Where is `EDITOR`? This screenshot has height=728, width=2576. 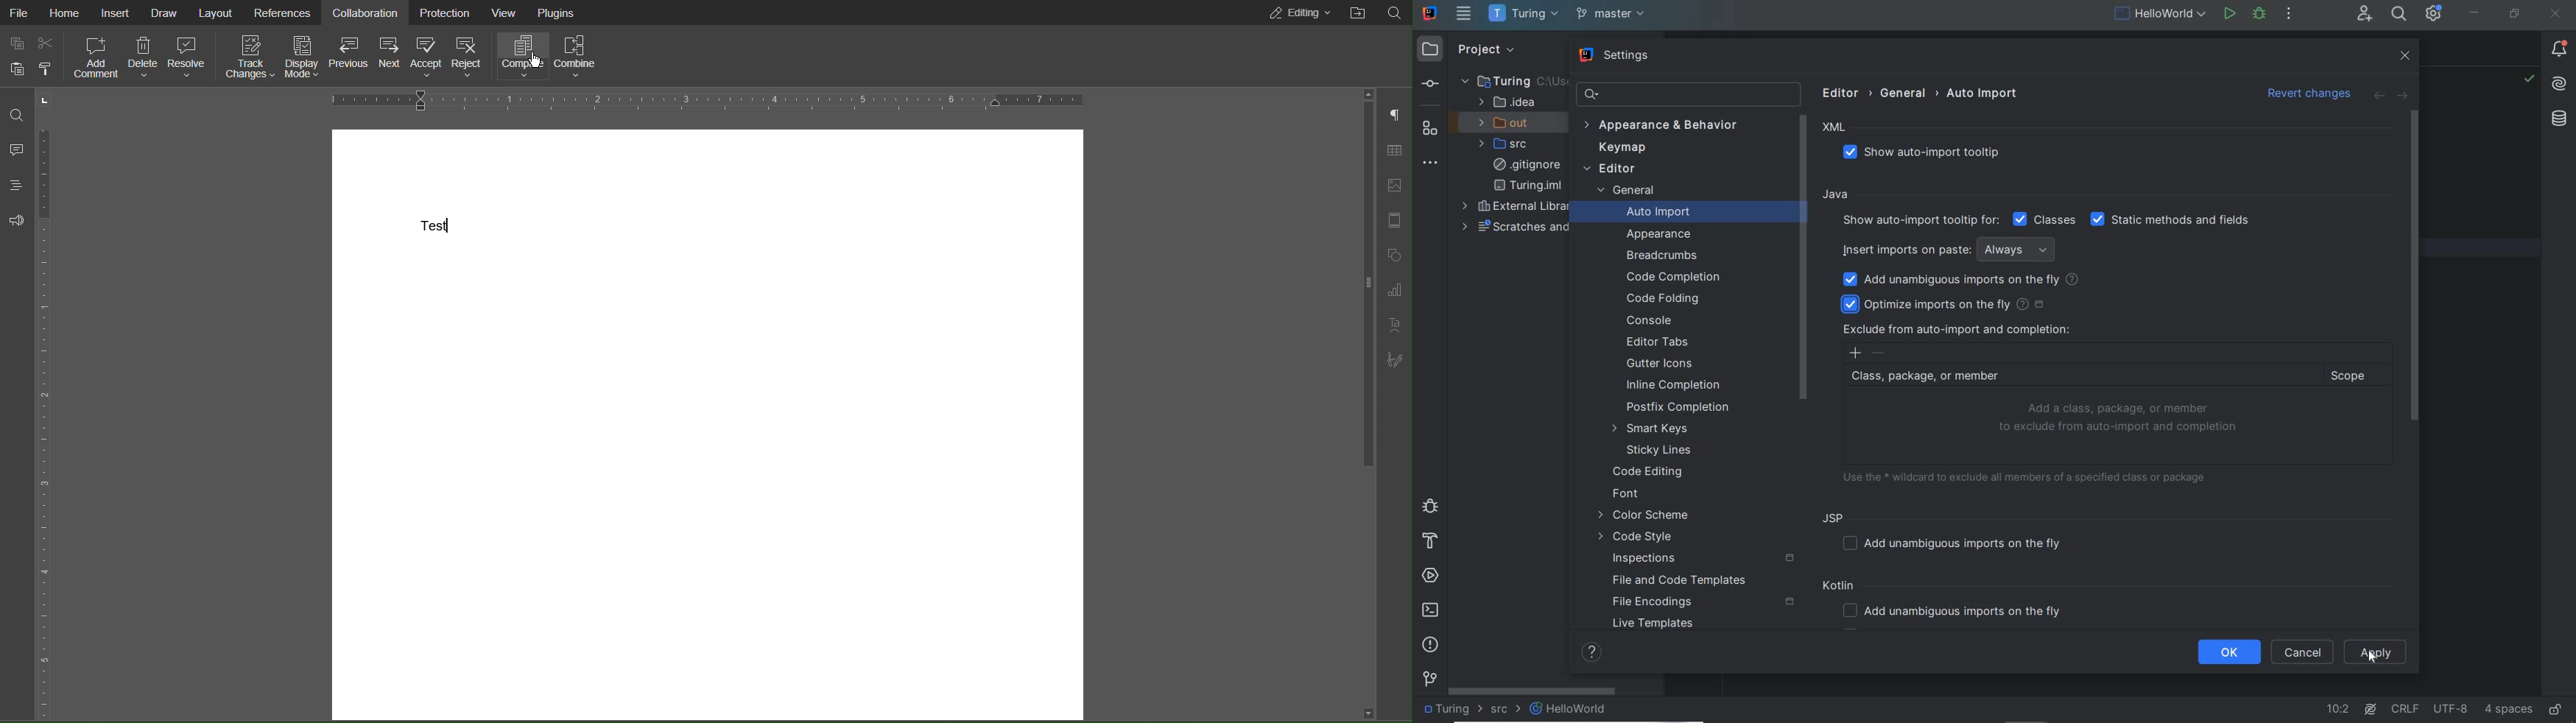
EDITOR is located at coordinates (1609, 170).